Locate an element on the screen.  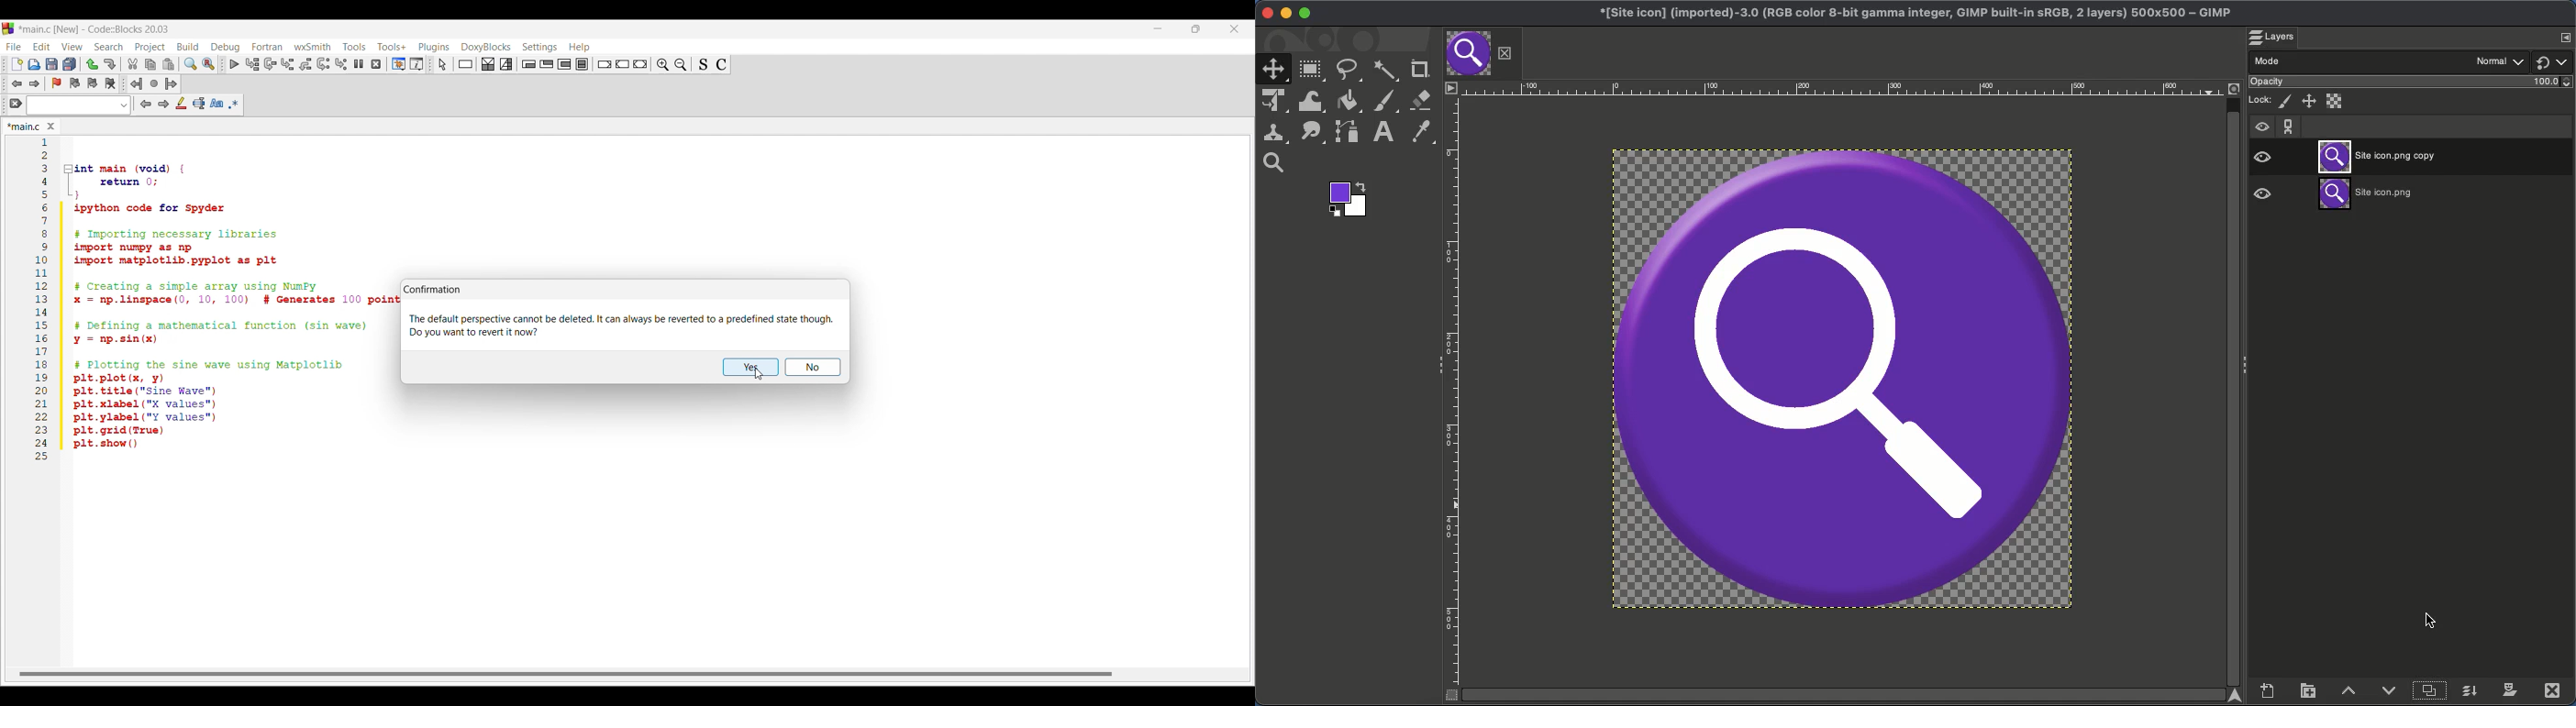
Exit condition loop is located at coordinates (547, 64).